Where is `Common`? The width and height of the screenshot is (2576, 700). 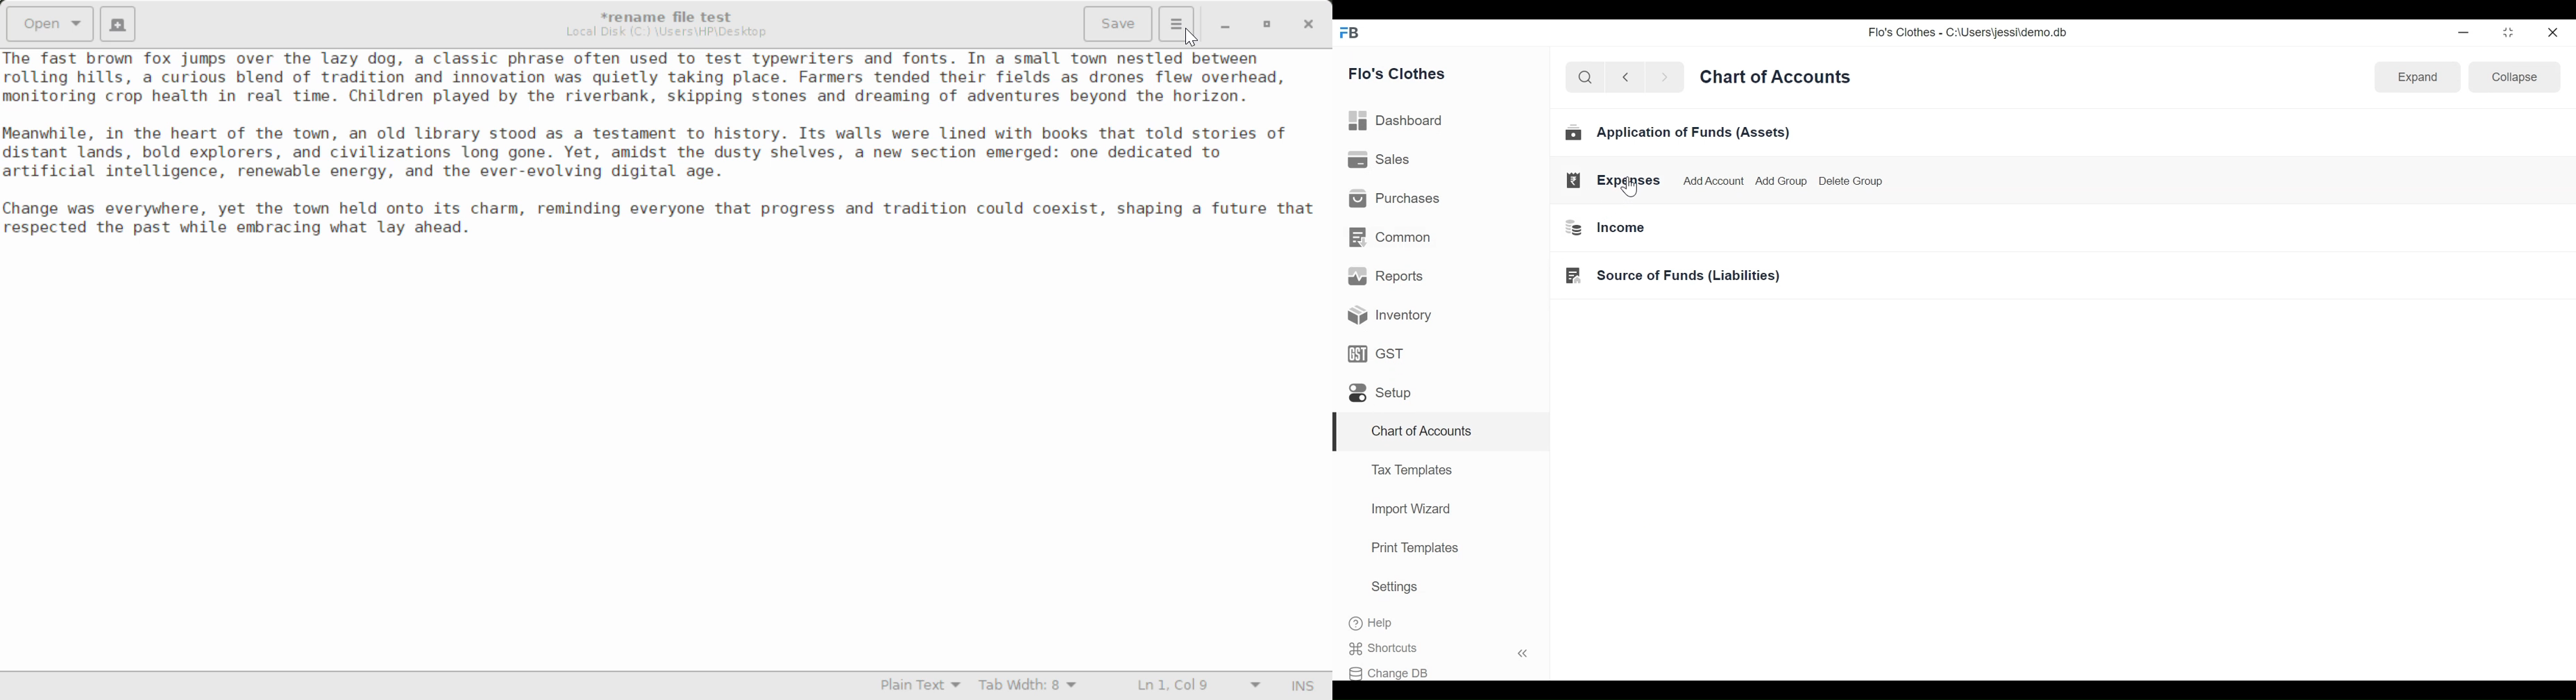
Common is located at coordinates (1391, 236).